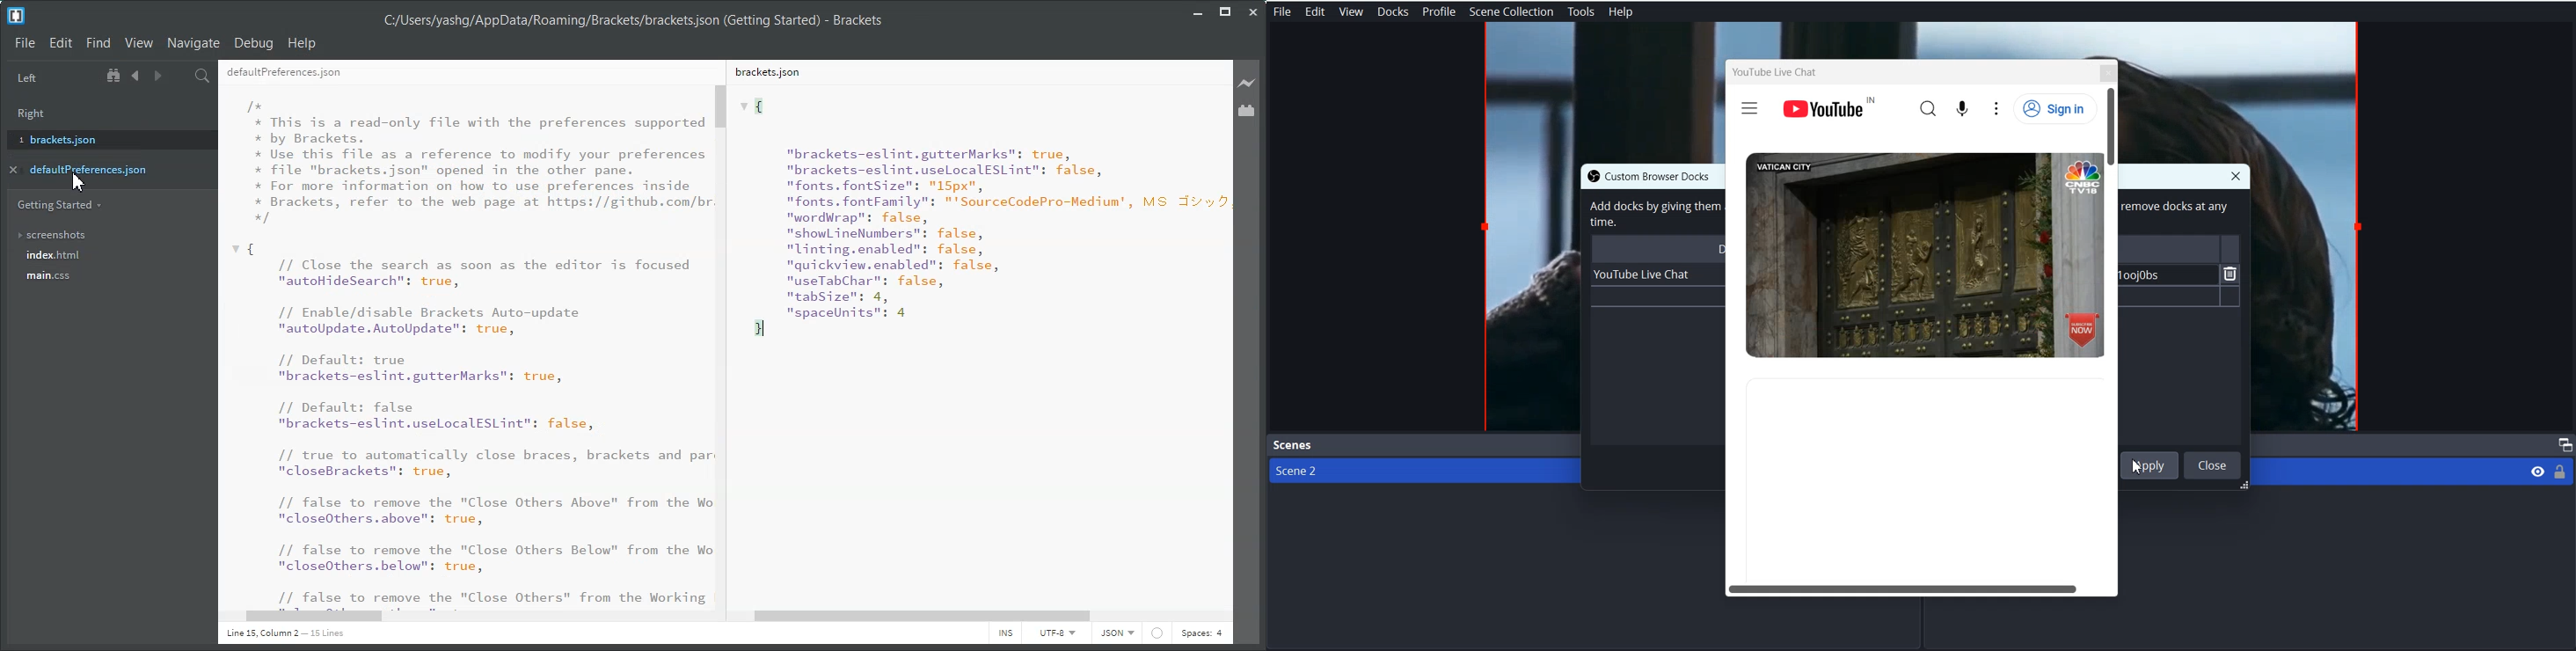 This screenshot has width=2576, height=672. Describe the element at coordinates (1924, 256) in the screenshot. I see `File Preview window` at that location.